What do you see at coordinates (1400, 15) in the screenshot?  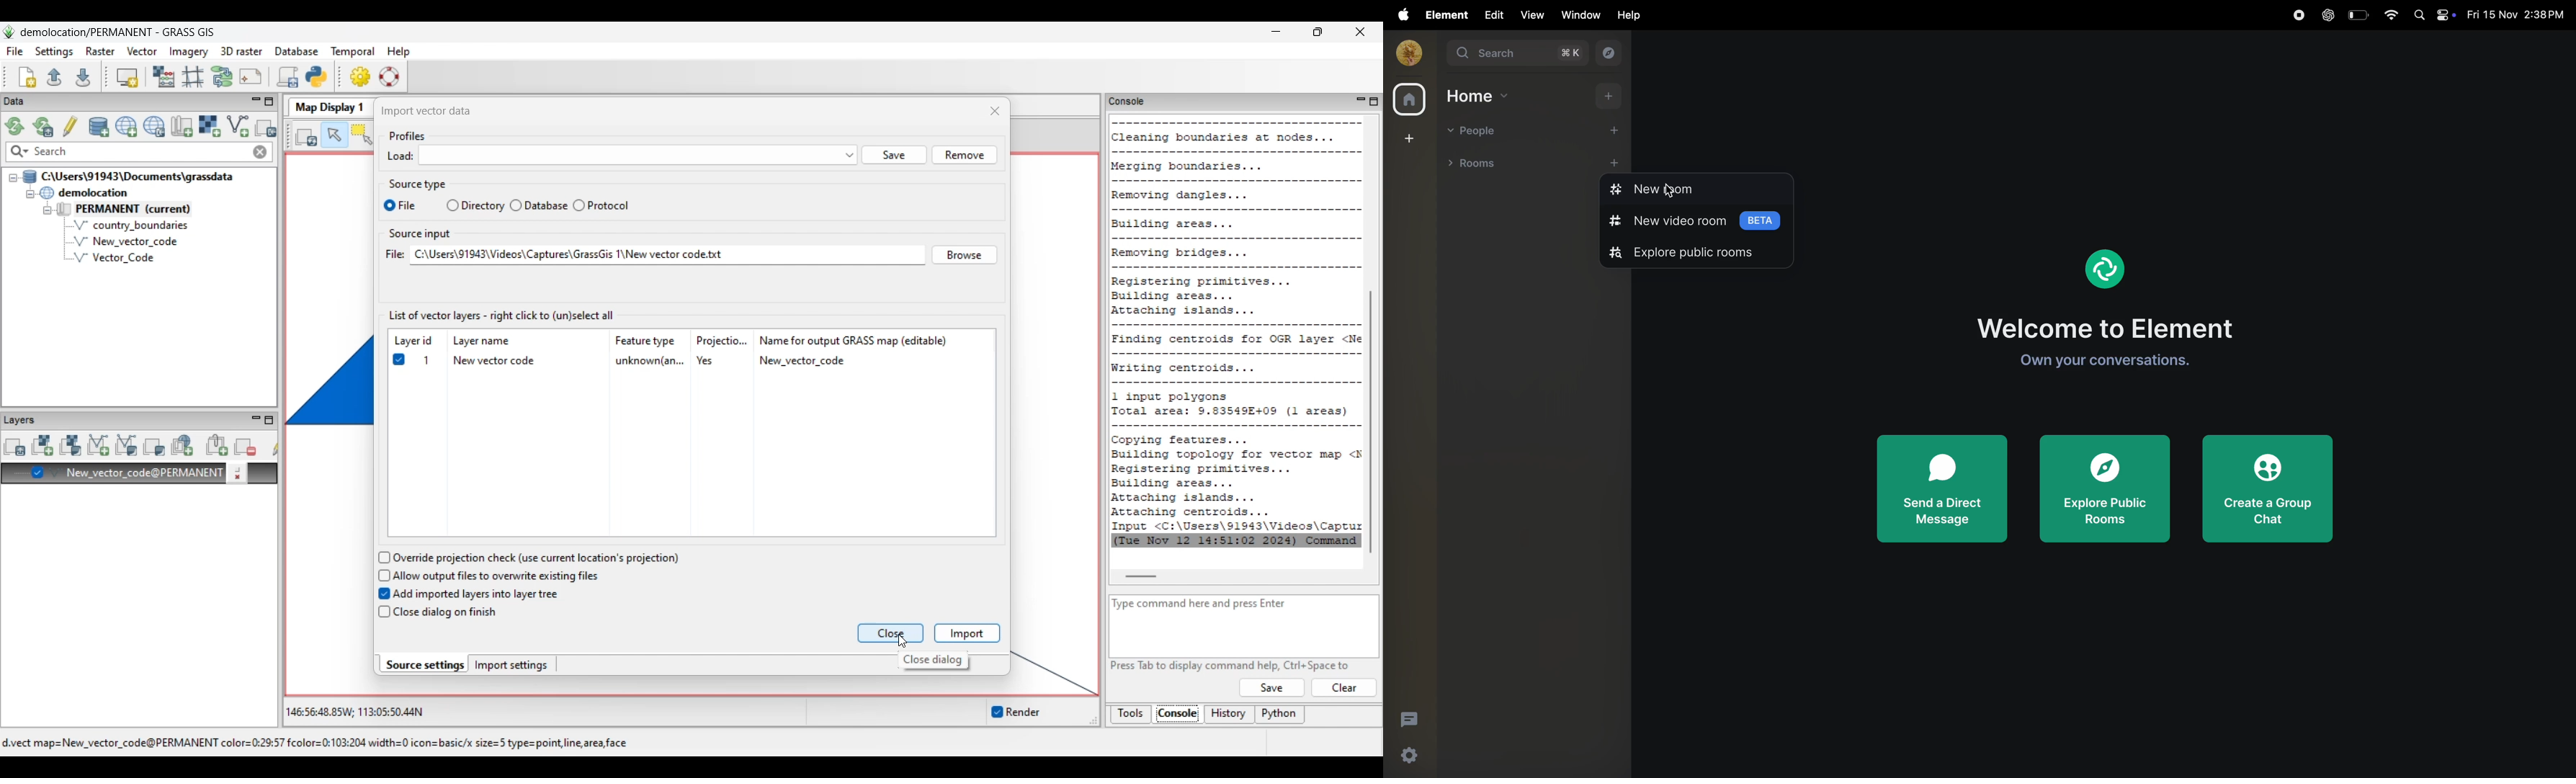 I see `apple menu` at bounding box center [1400, 15].